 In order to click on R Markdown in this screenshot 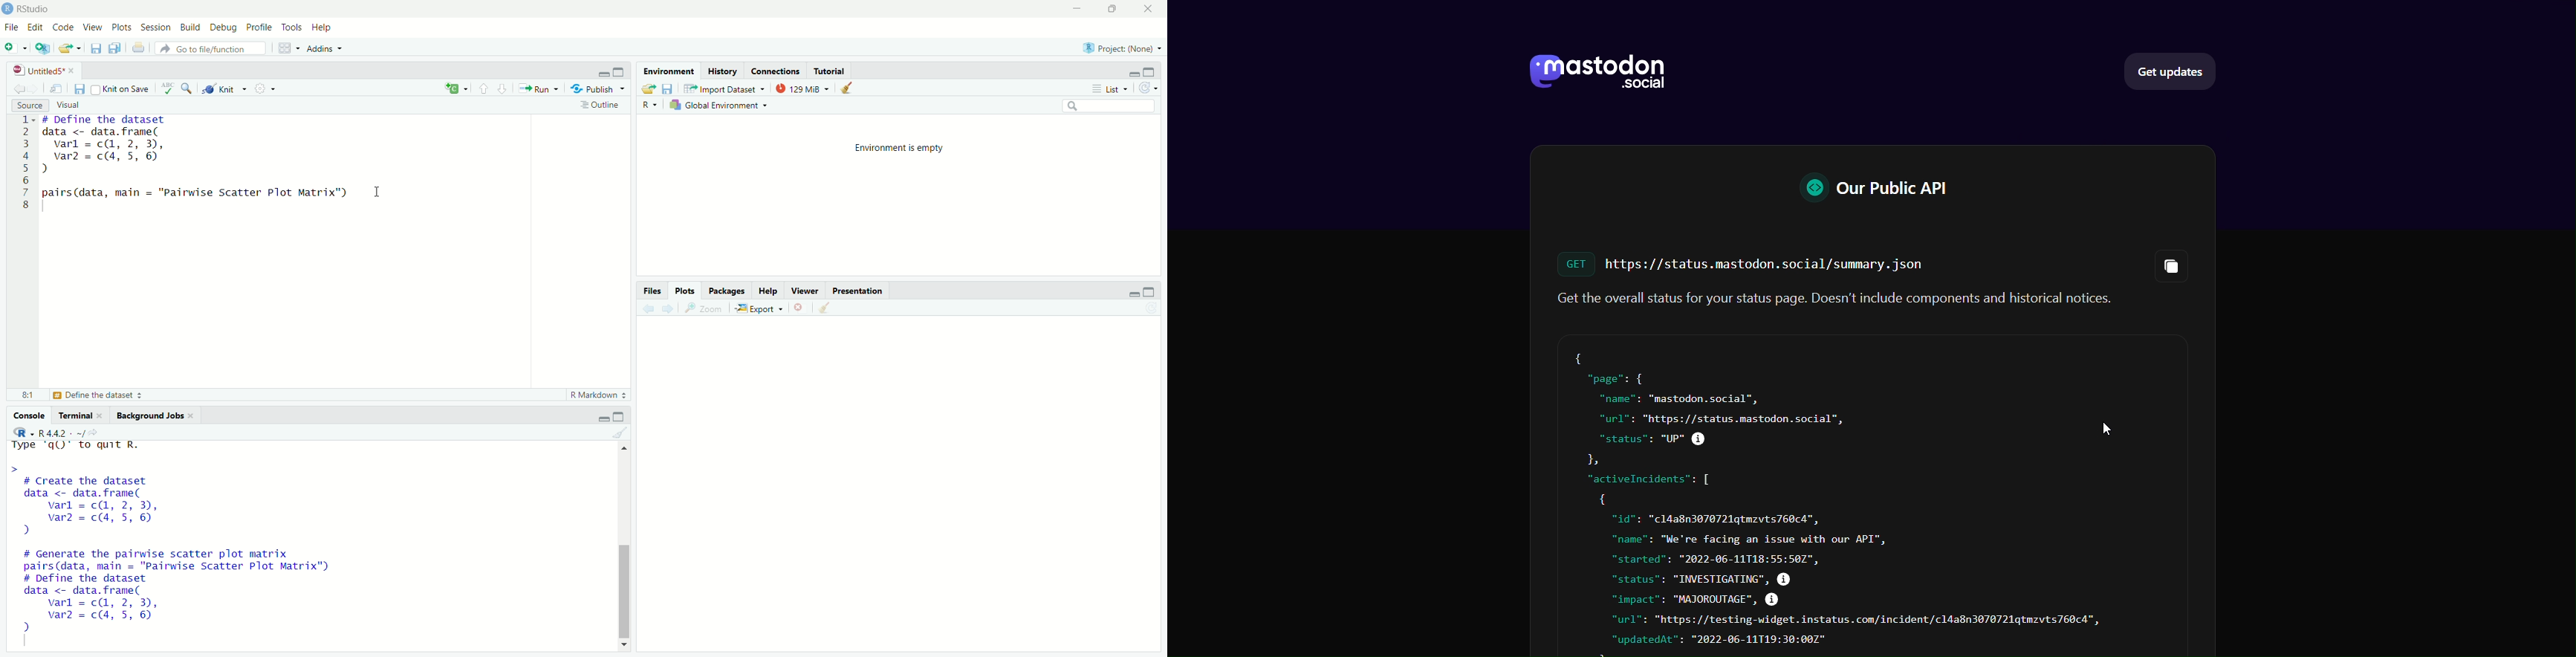, I will do `click(598, 395)`.